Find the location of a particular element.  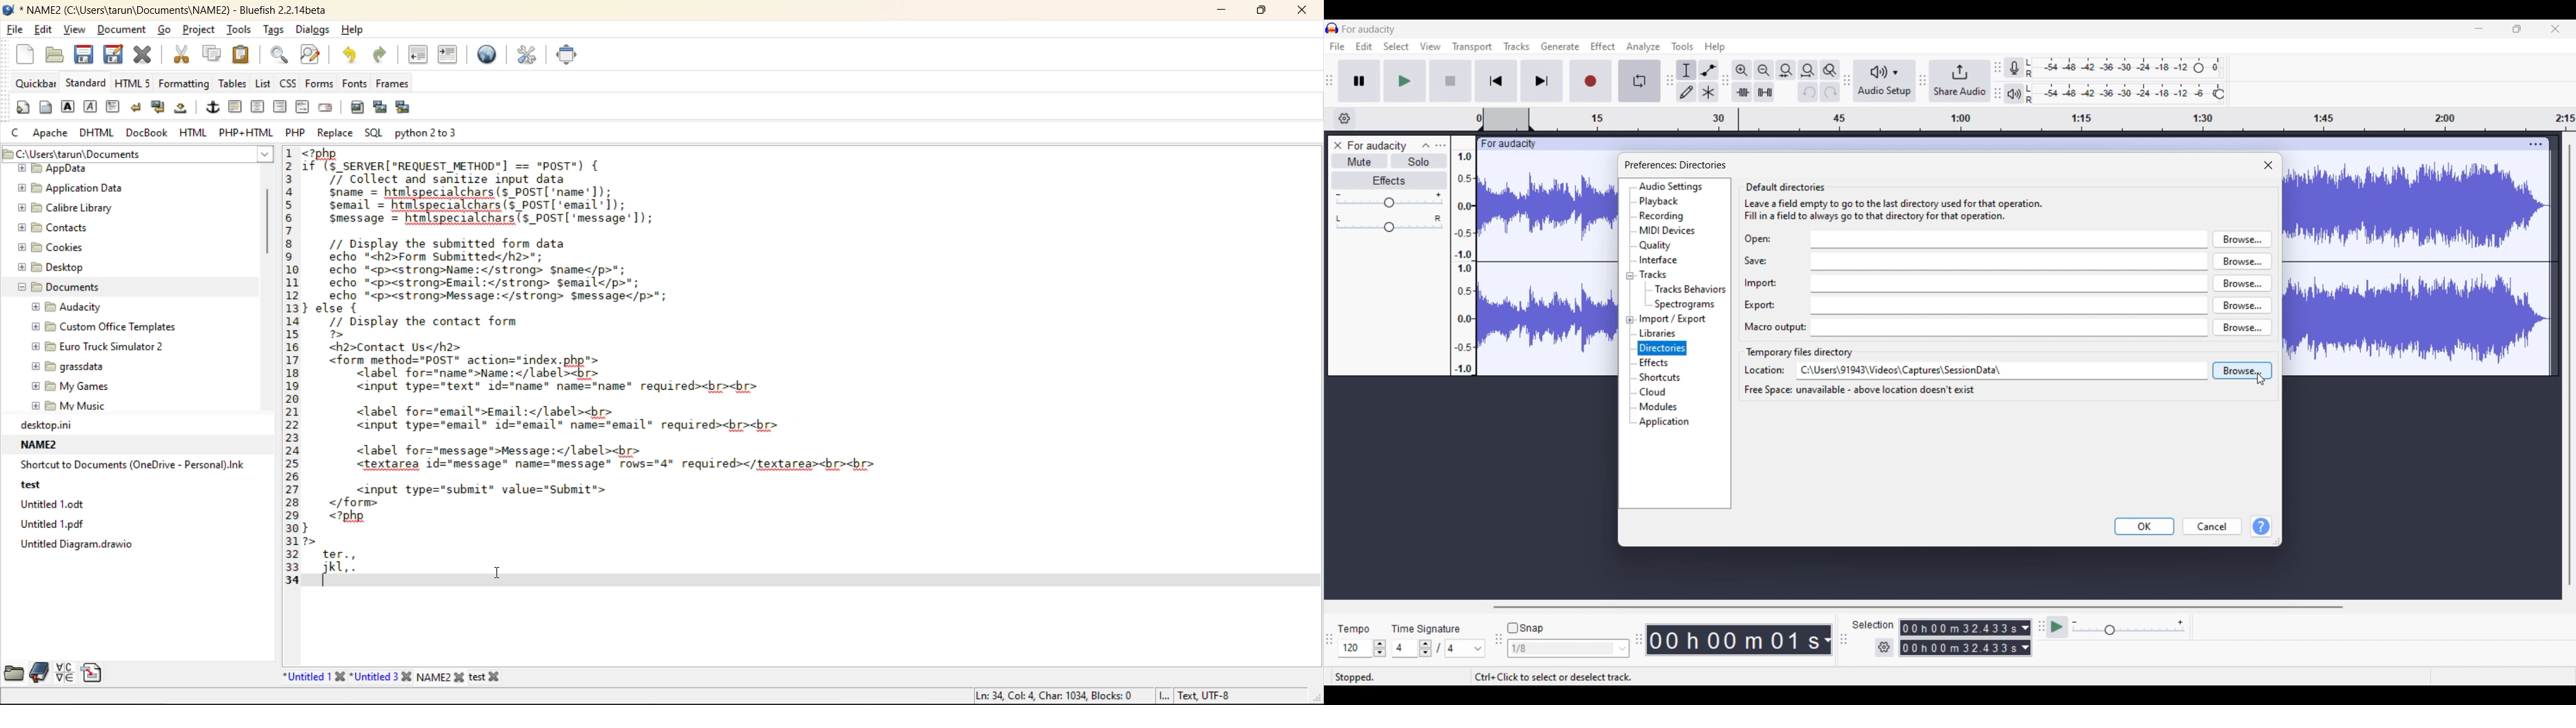

Undo is located at coordinates (1809, 92).